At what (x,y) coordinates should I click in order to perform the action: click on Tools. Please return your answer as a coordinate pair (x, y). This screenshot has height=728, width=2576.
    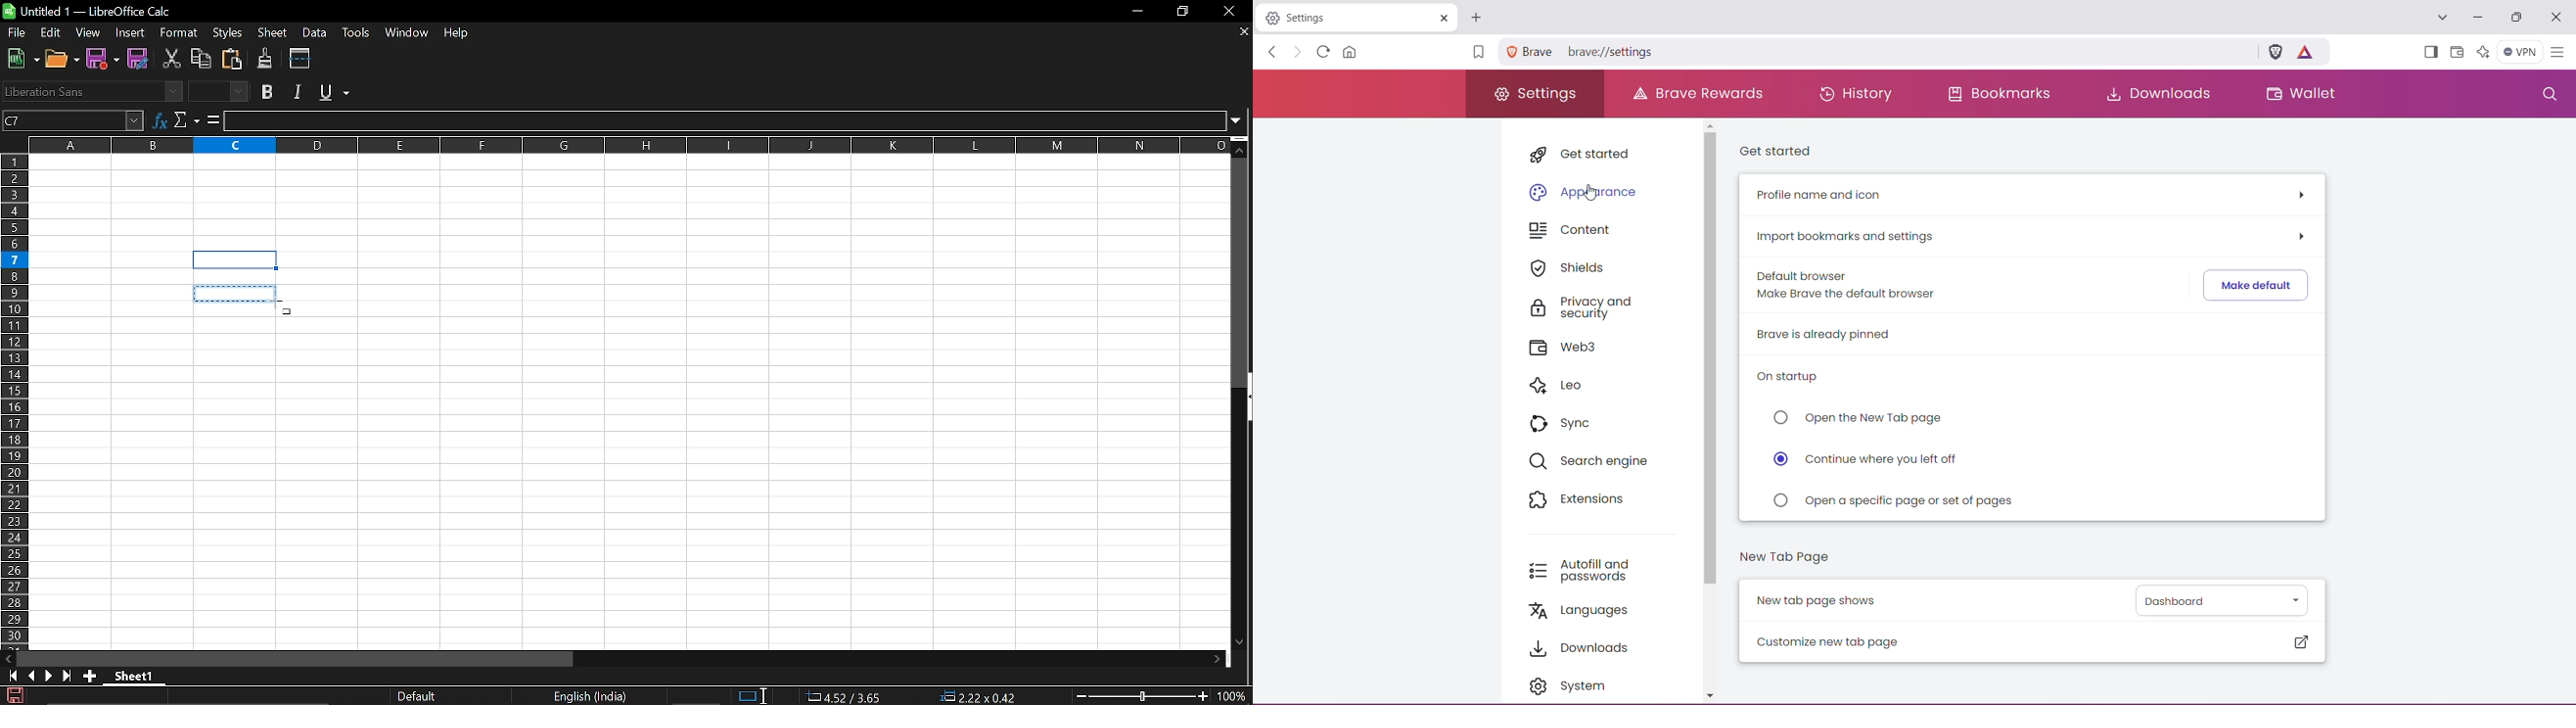
    Looking at the image, I should click on (354, 33).